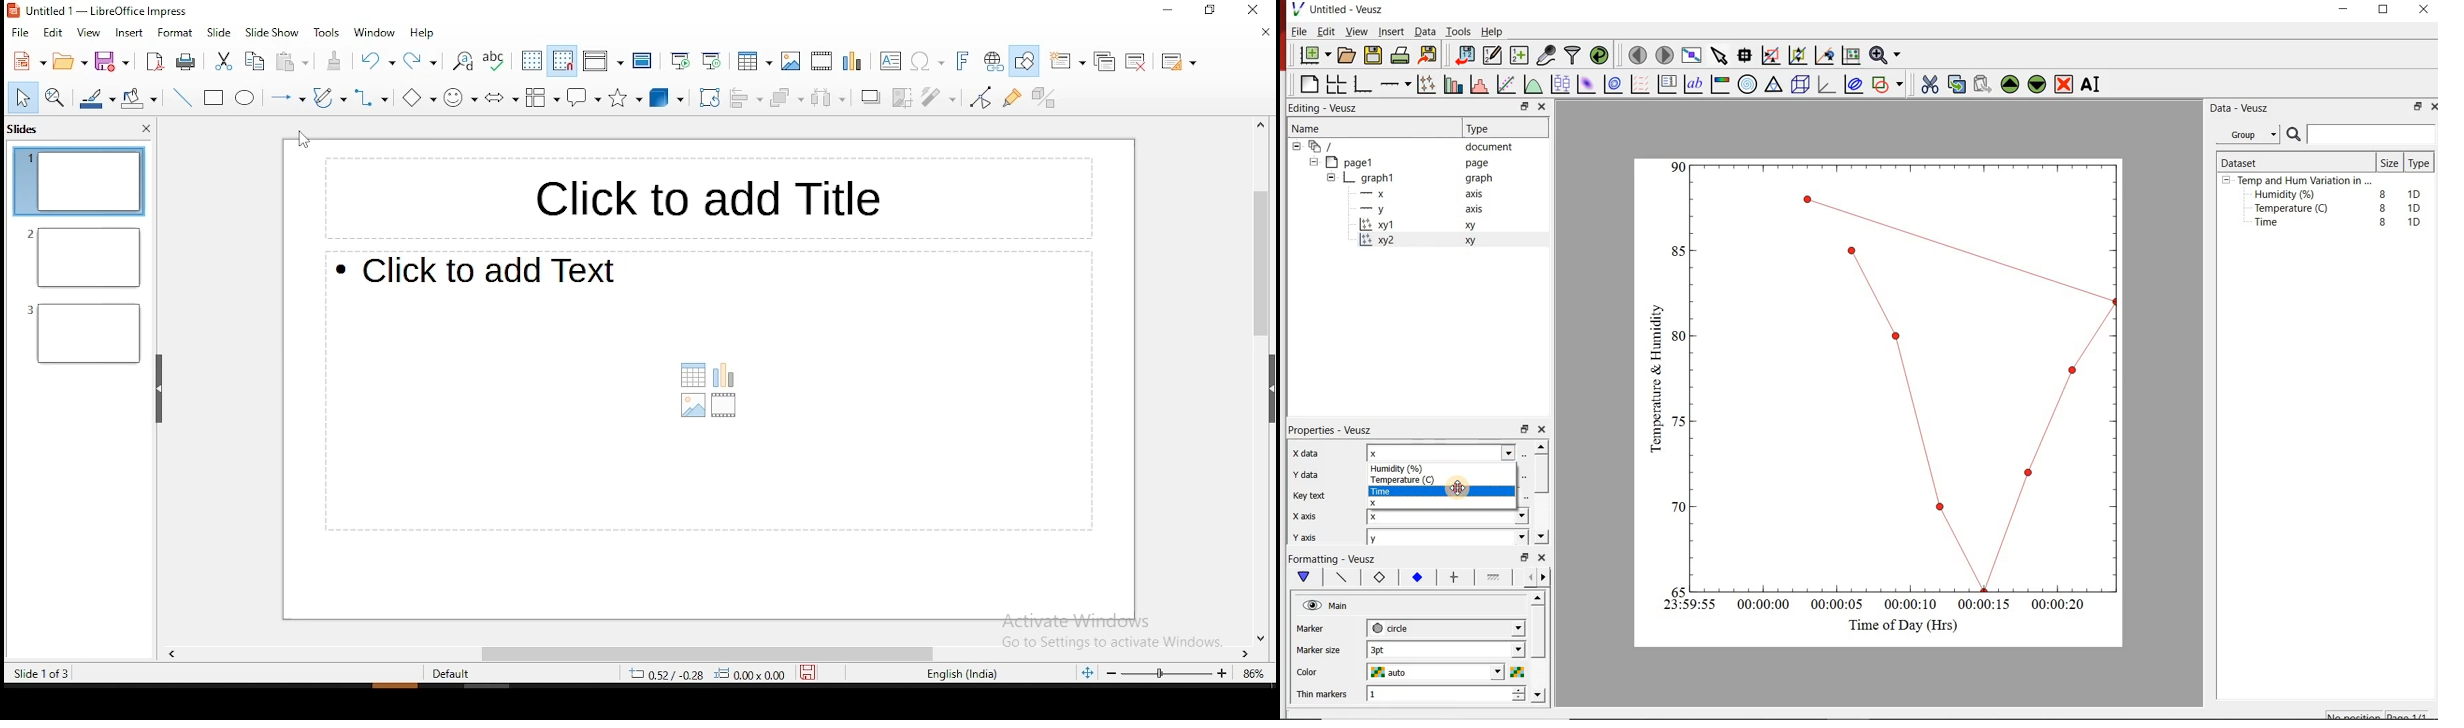  What do you see at coordinates (2243, 108) in the screenshot?
I see `Data - Veusz` at bounding box center [2243, 108].